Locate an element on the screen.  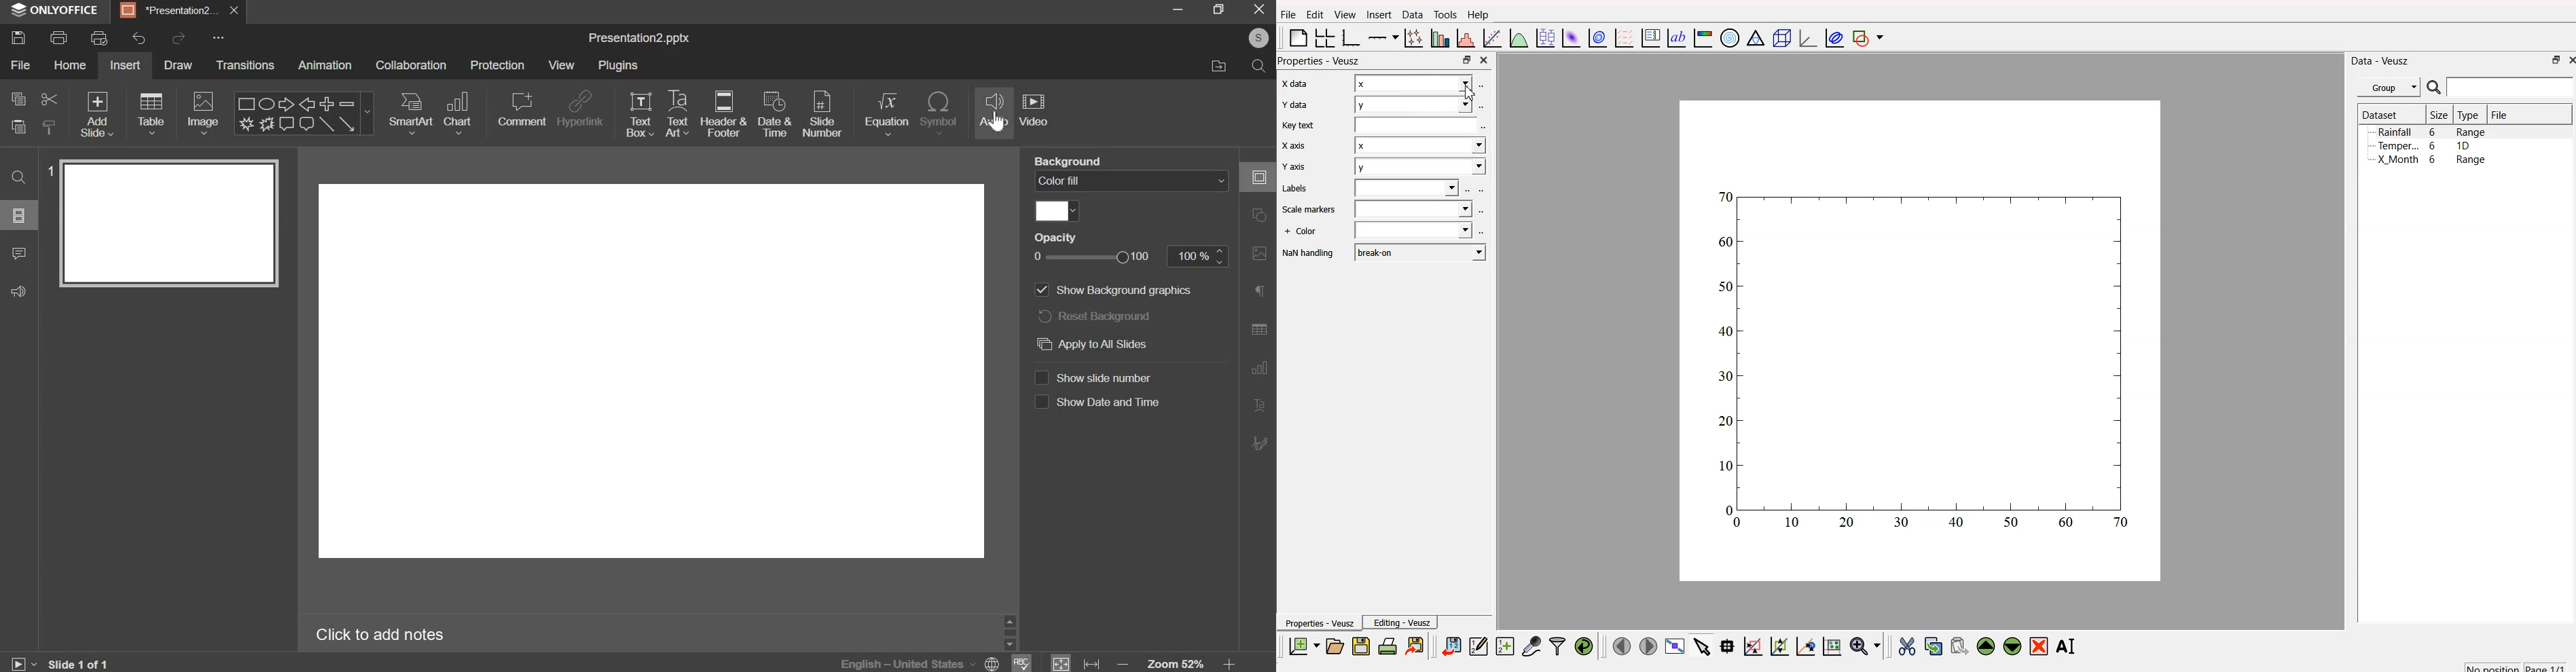
close is located at coordinates (1486, 60).